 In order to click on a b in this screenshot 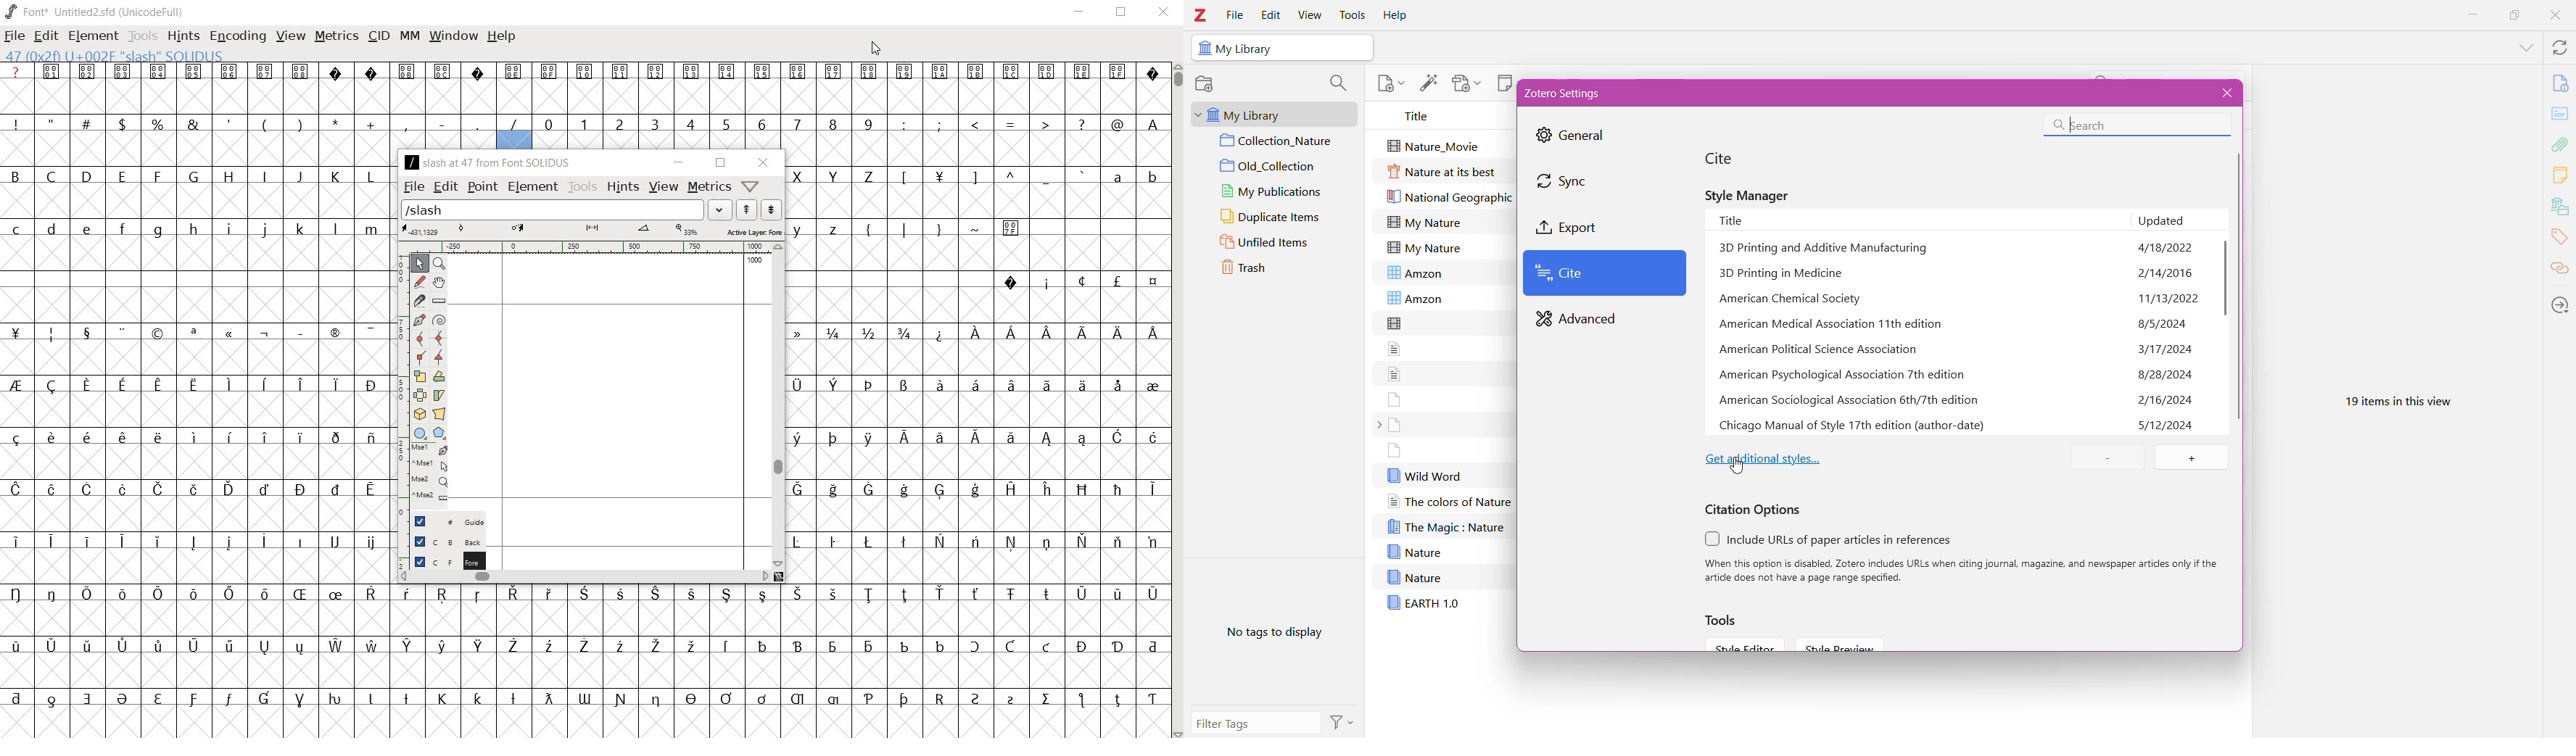, I will do `click(1131, 175)`.